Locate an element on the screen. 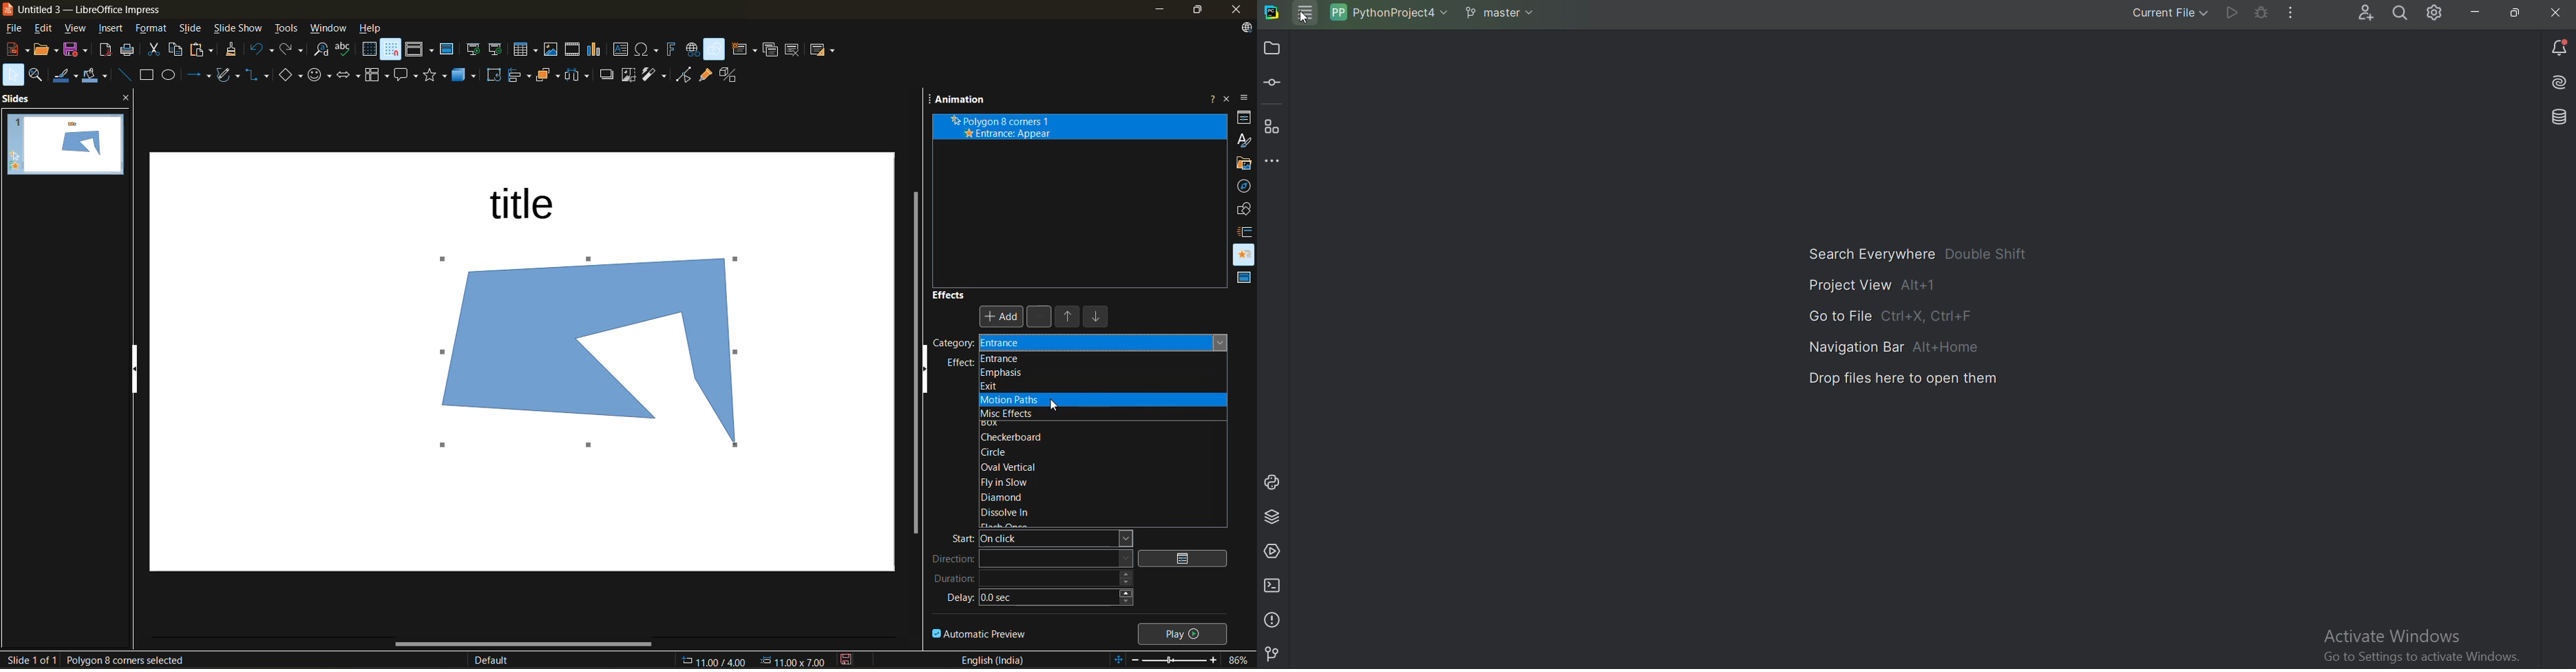 Image resolution: width=2576 pixels, height=672 pixels. delay is located at coordinates (1036, 598).